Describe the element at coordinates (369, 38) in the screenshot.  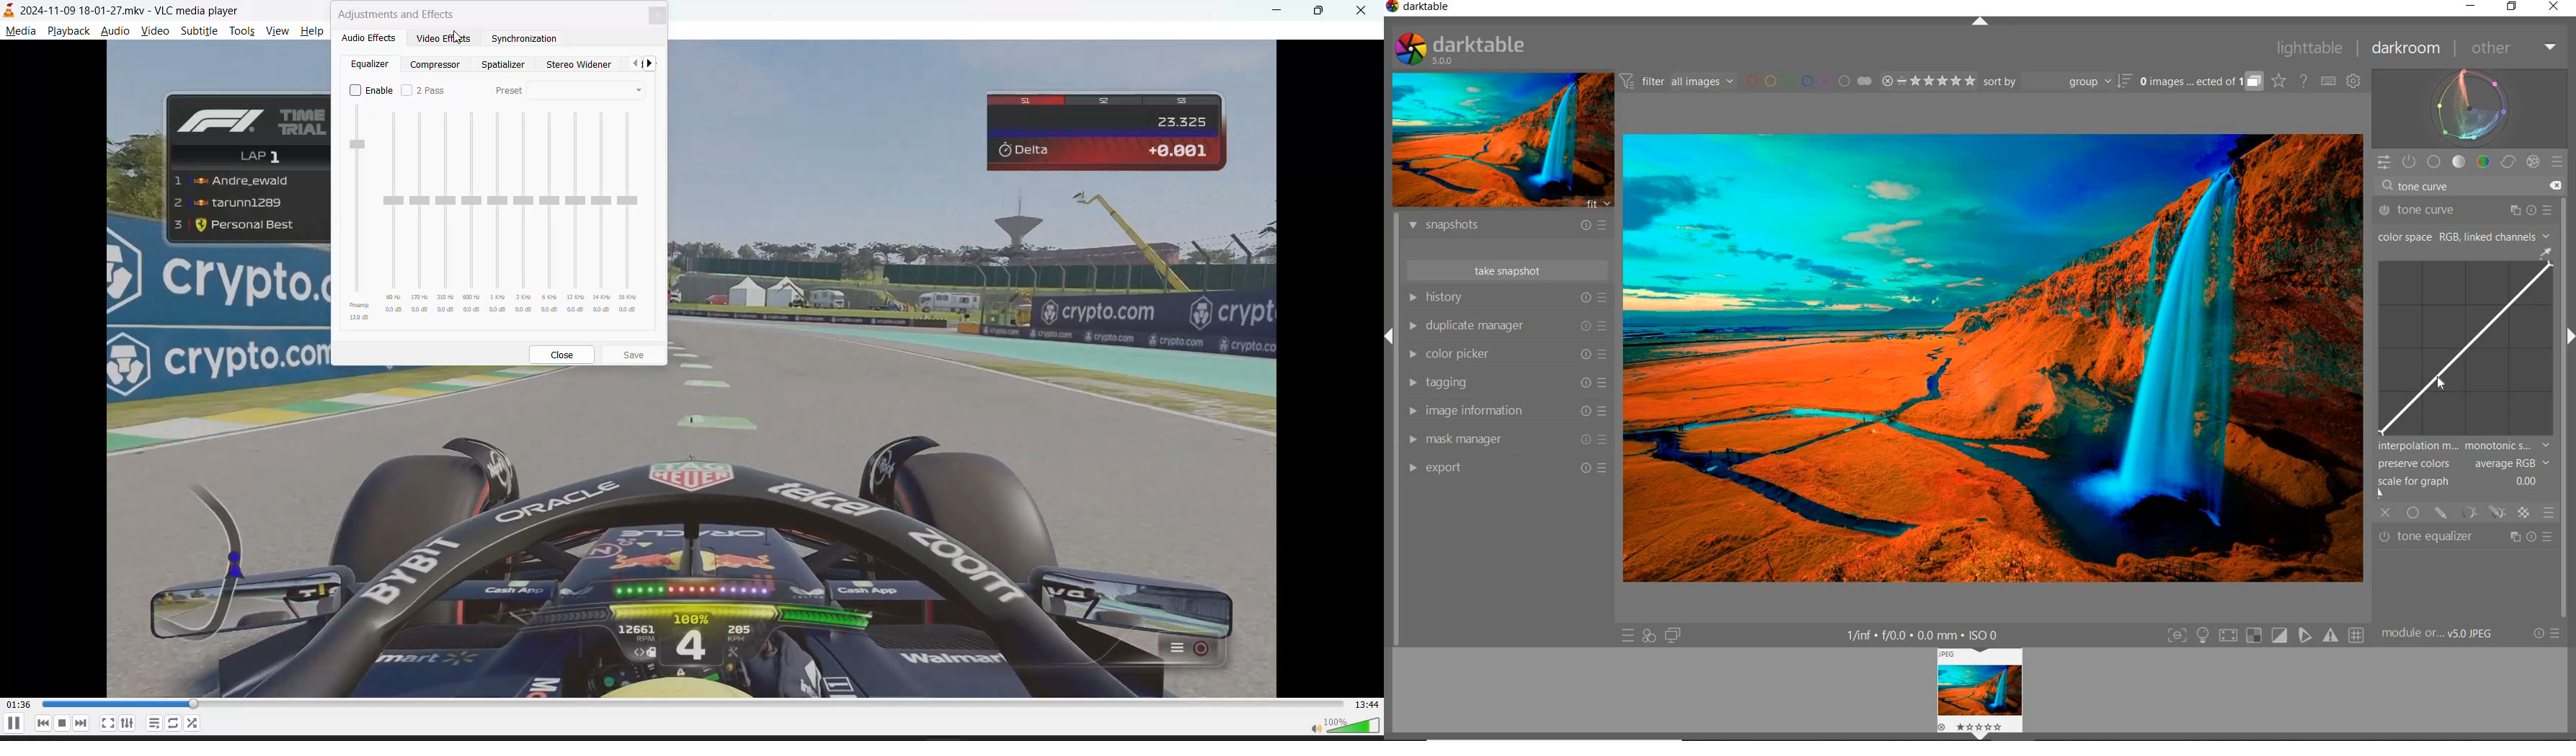
I see `audio effects` at that location.